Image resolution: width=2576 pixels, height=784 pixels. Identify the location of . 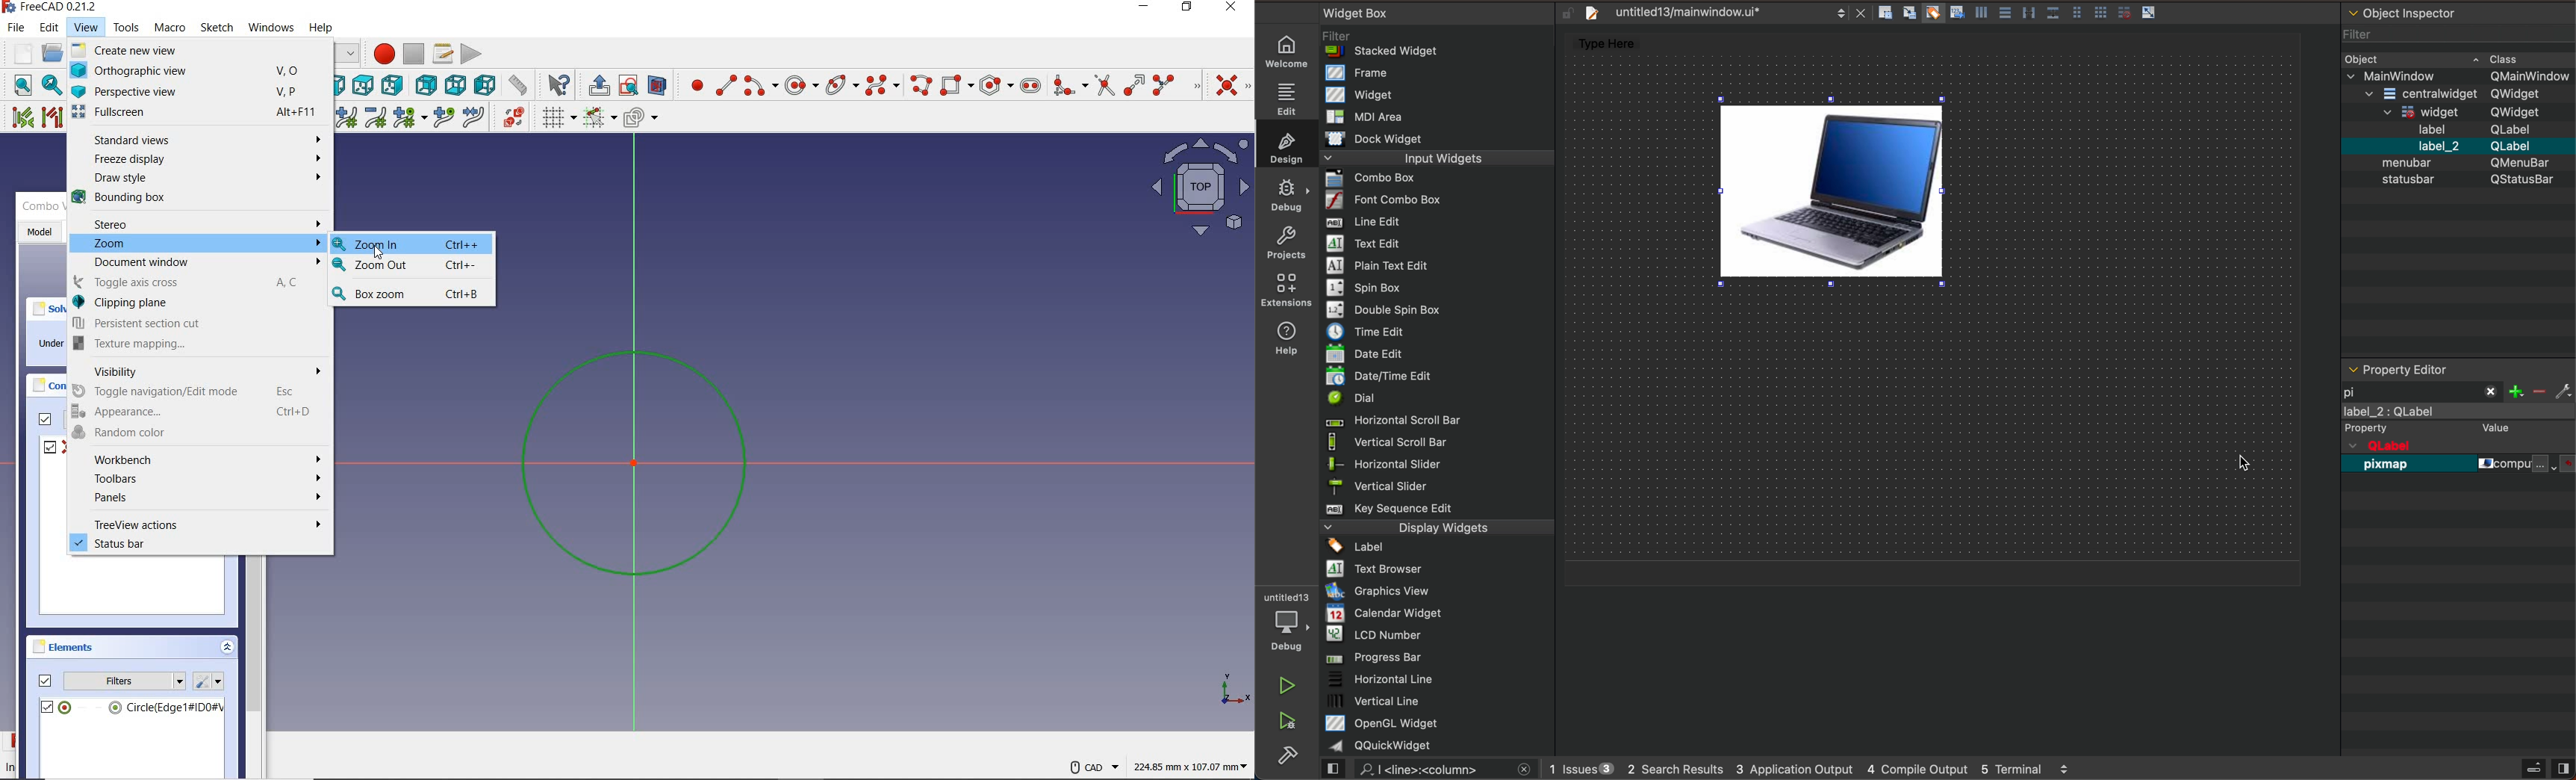
(2535, 769).